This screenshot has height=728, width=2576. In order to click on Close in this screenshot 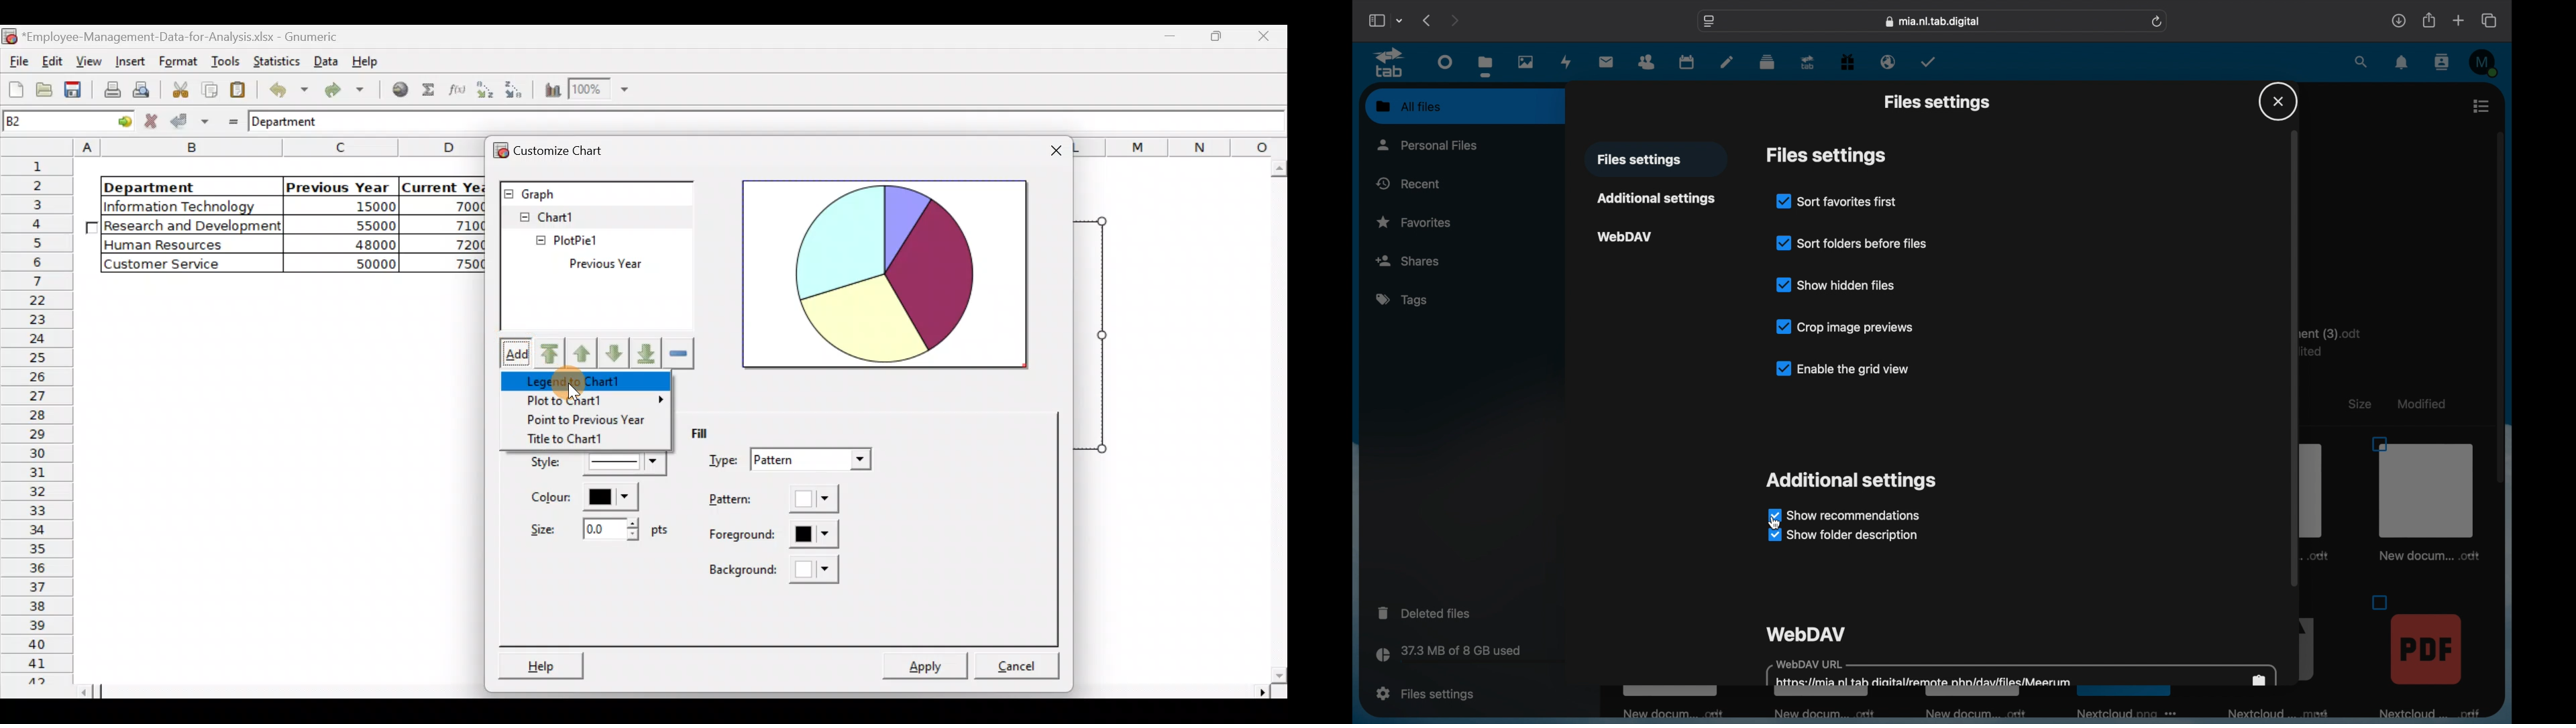, I will do `click(1054, 150)`.